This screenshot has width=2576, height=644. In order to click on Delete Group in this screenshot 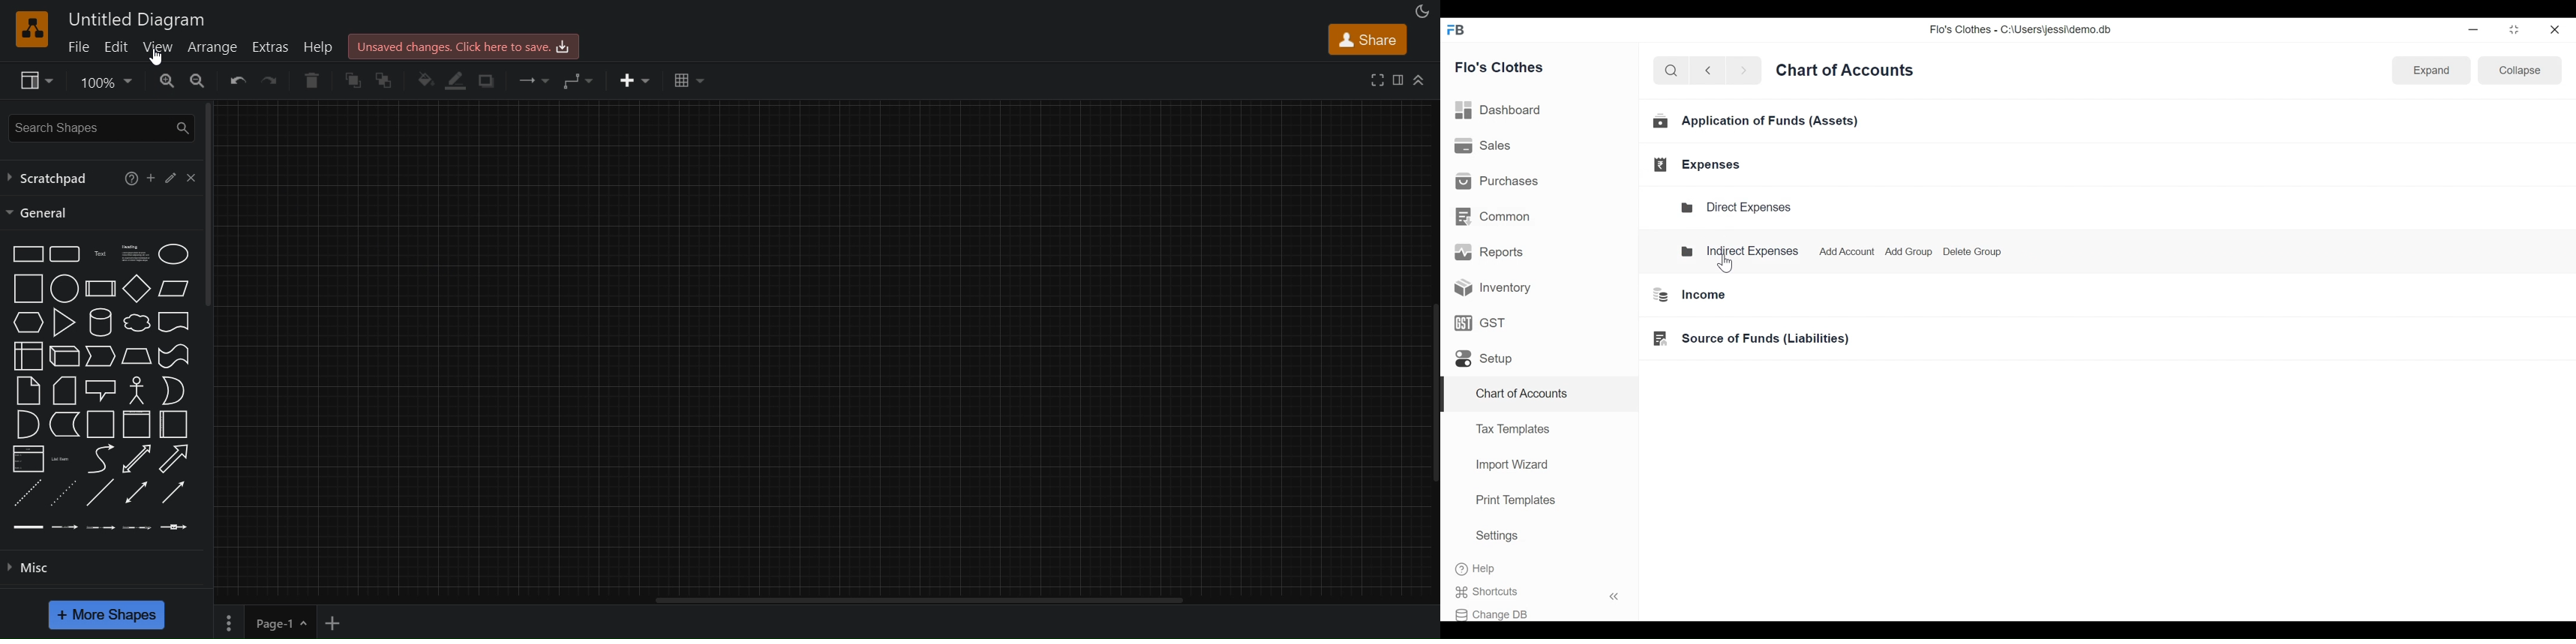, I will do `click(1973, 251)`.